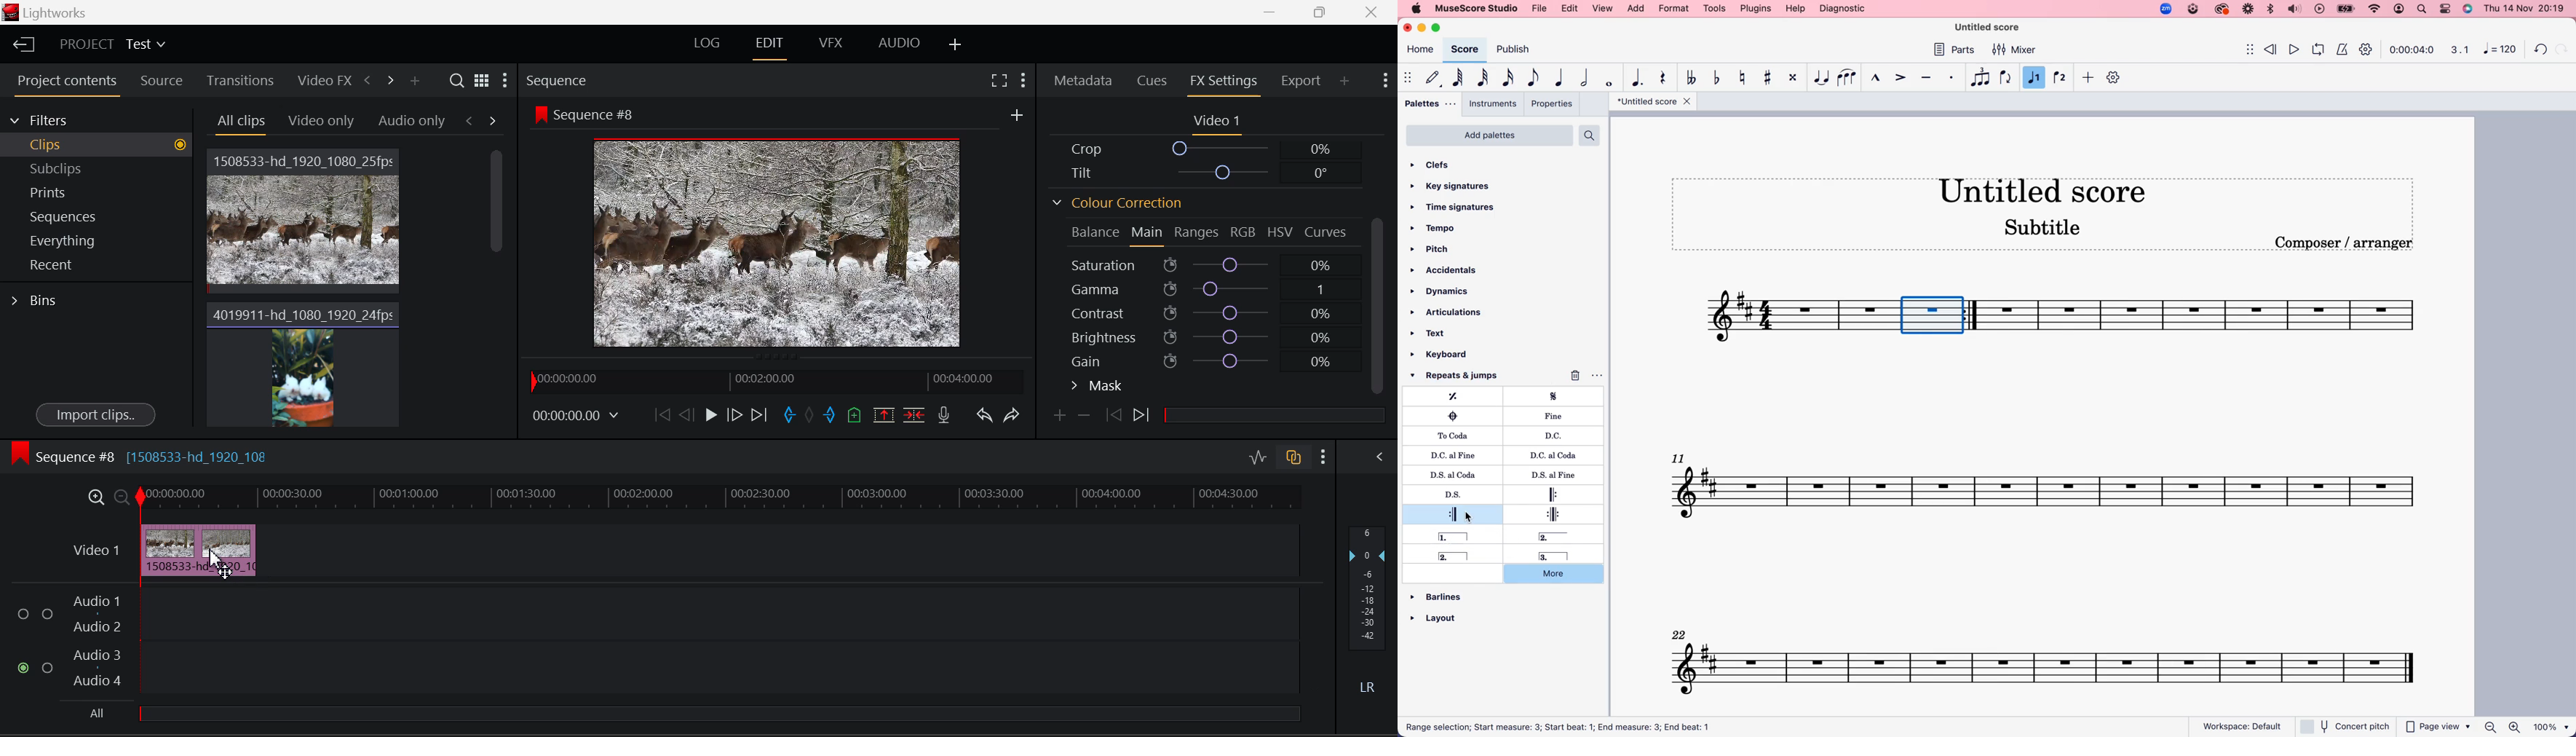 This screenshot has width=2576, height=756. Describe the element at coordinates (687, 714) in the screenshot. I see `All` at that location.